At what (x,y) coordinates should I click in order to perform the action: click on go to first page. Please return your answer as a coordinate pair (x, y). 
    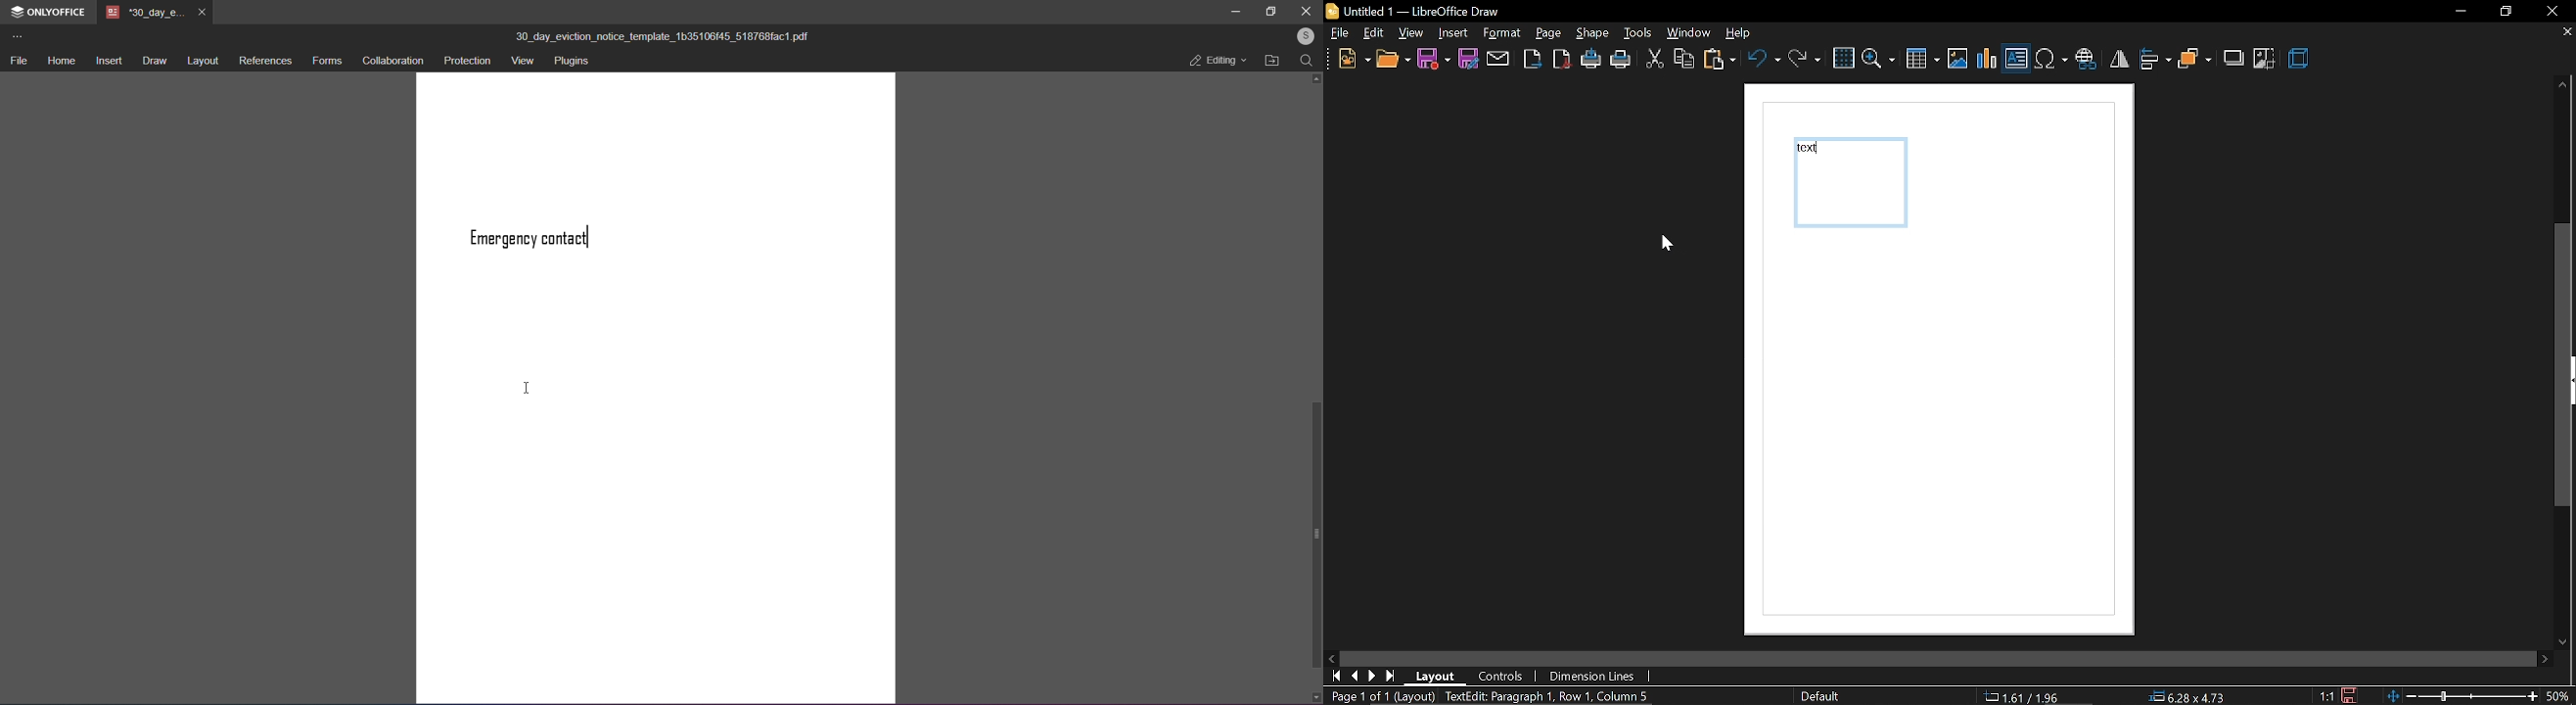
    Looking at the image, I should click on (1337, 677).